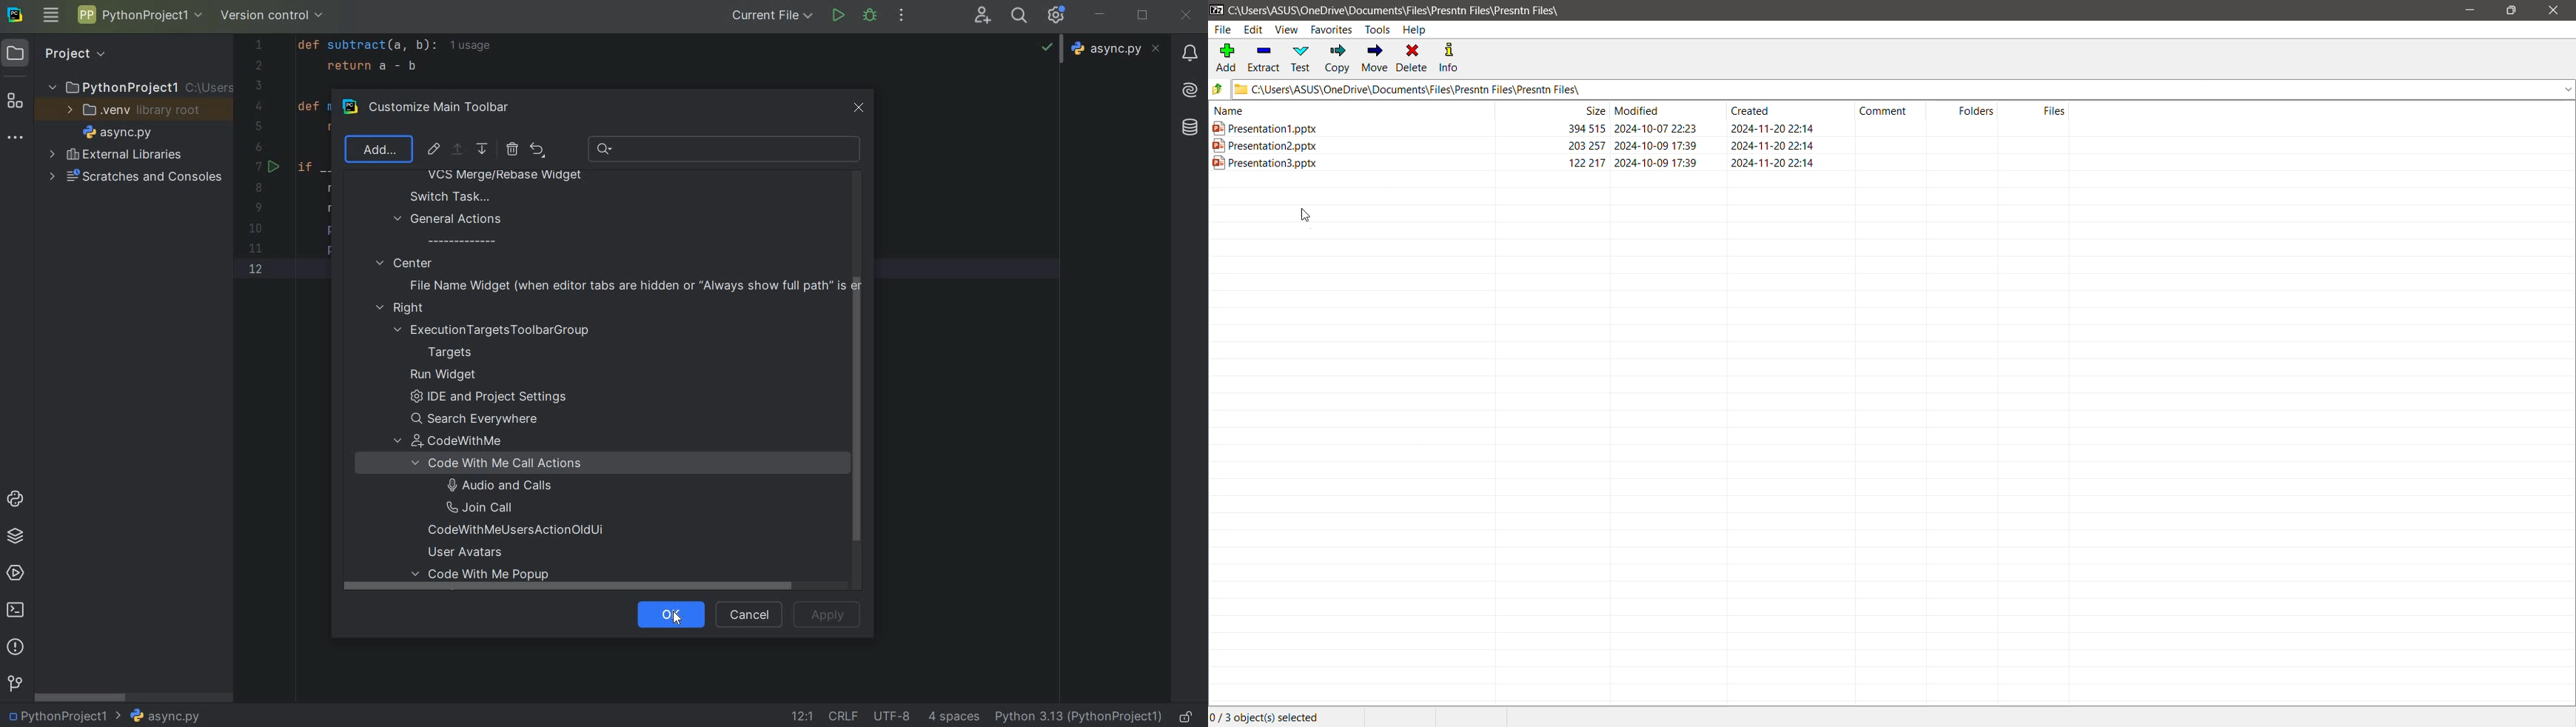  What do you see at coordinates (164, 717) in the screenshot?
I see `FILE NAME` at bounding box center [164, 717].